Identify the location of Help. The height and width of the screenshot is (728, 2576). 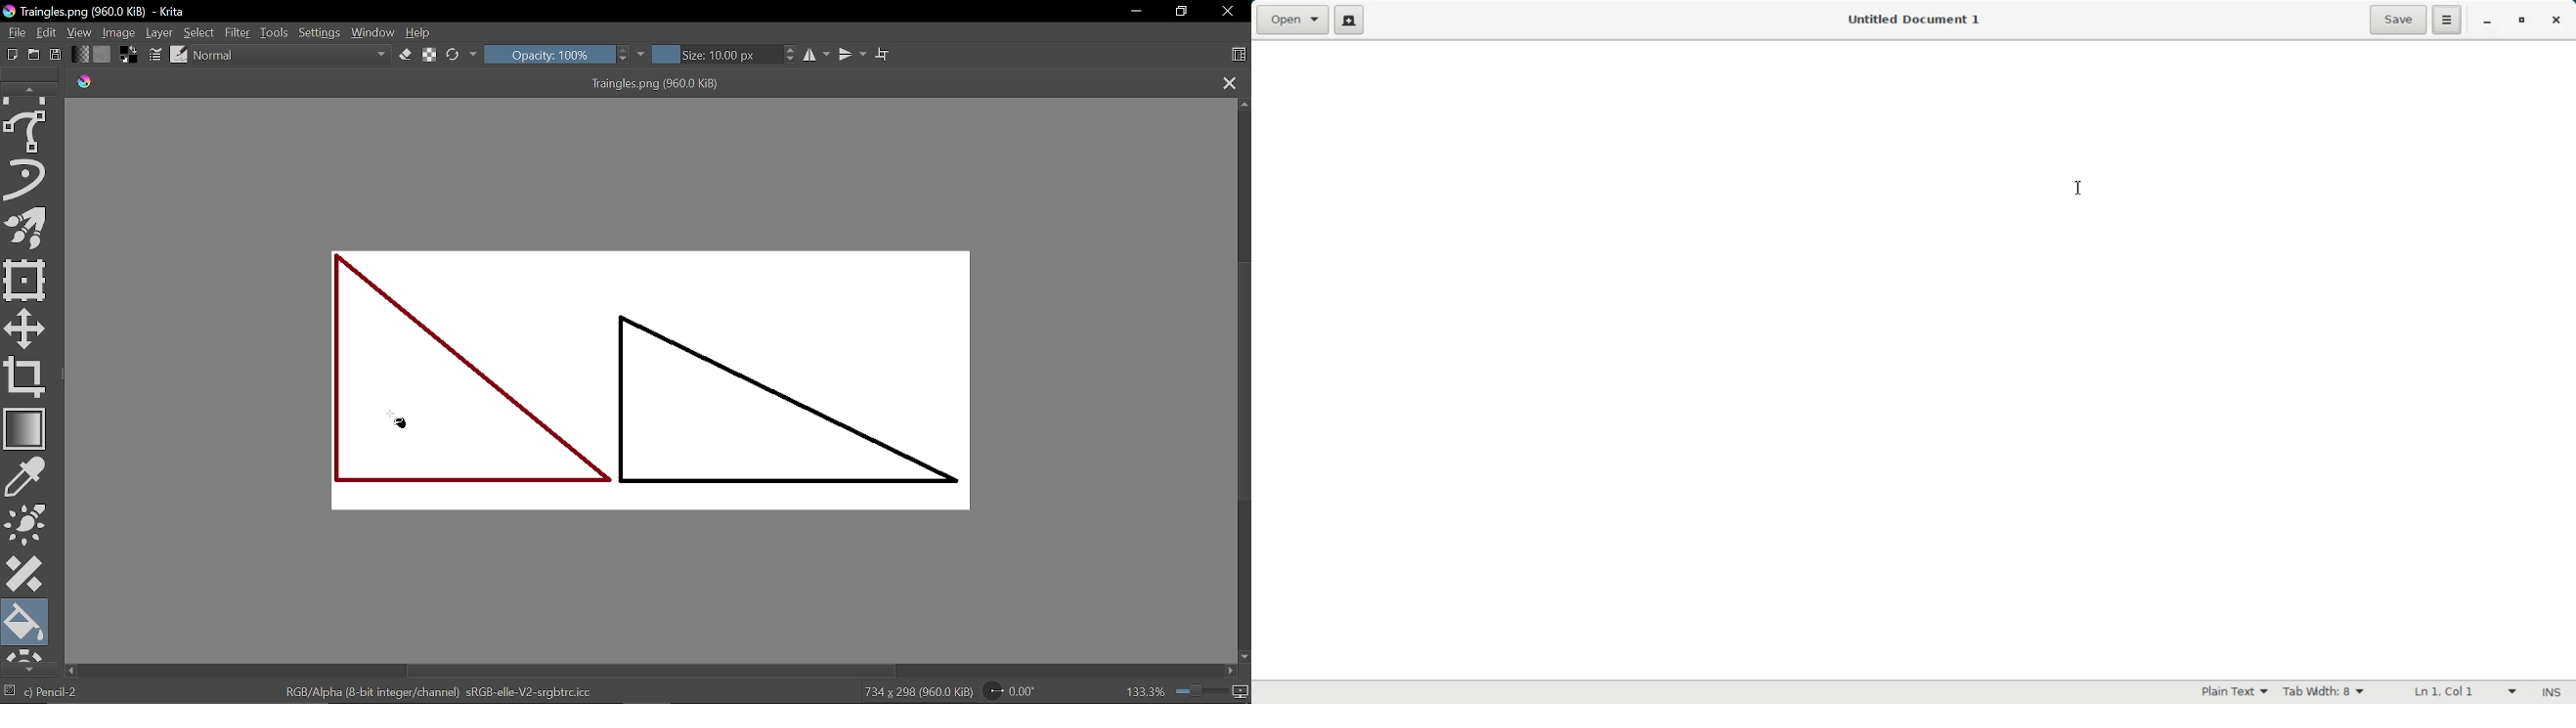
(424, 34).